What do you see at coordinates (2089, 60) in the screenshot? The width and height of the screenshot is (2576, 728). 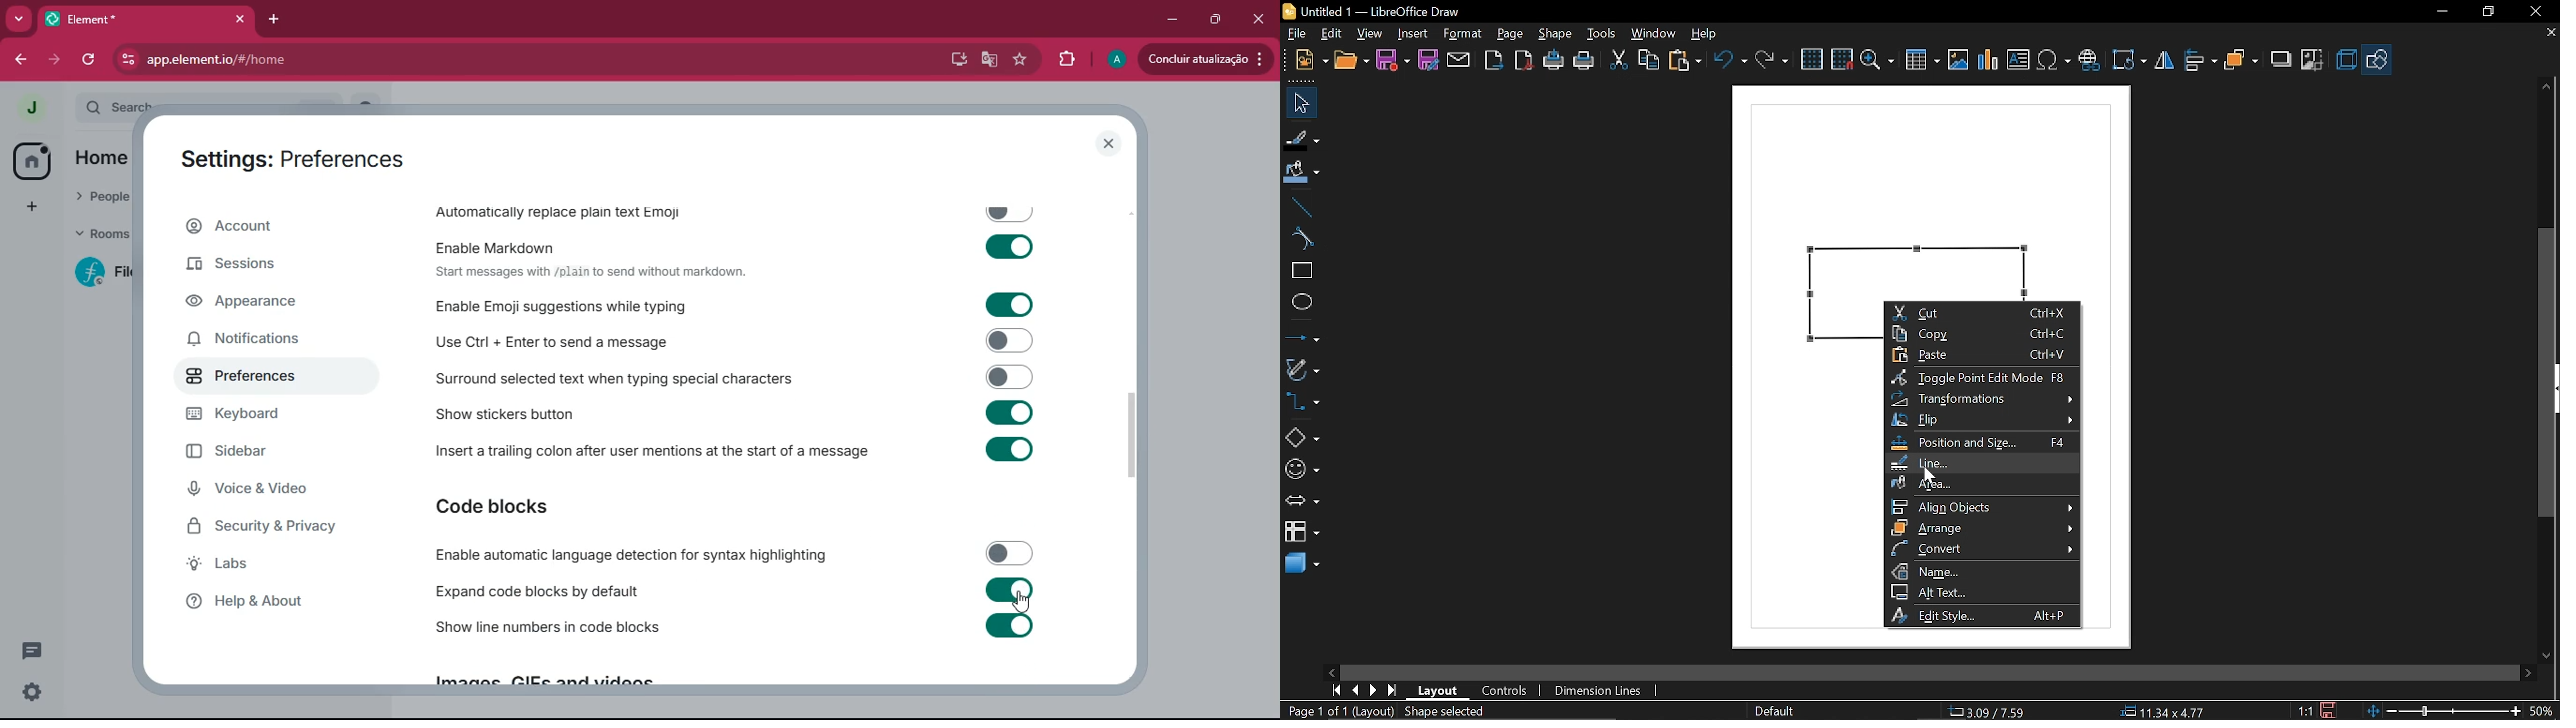 I see `insert hyperlink` at bounding box center [2089, 60].